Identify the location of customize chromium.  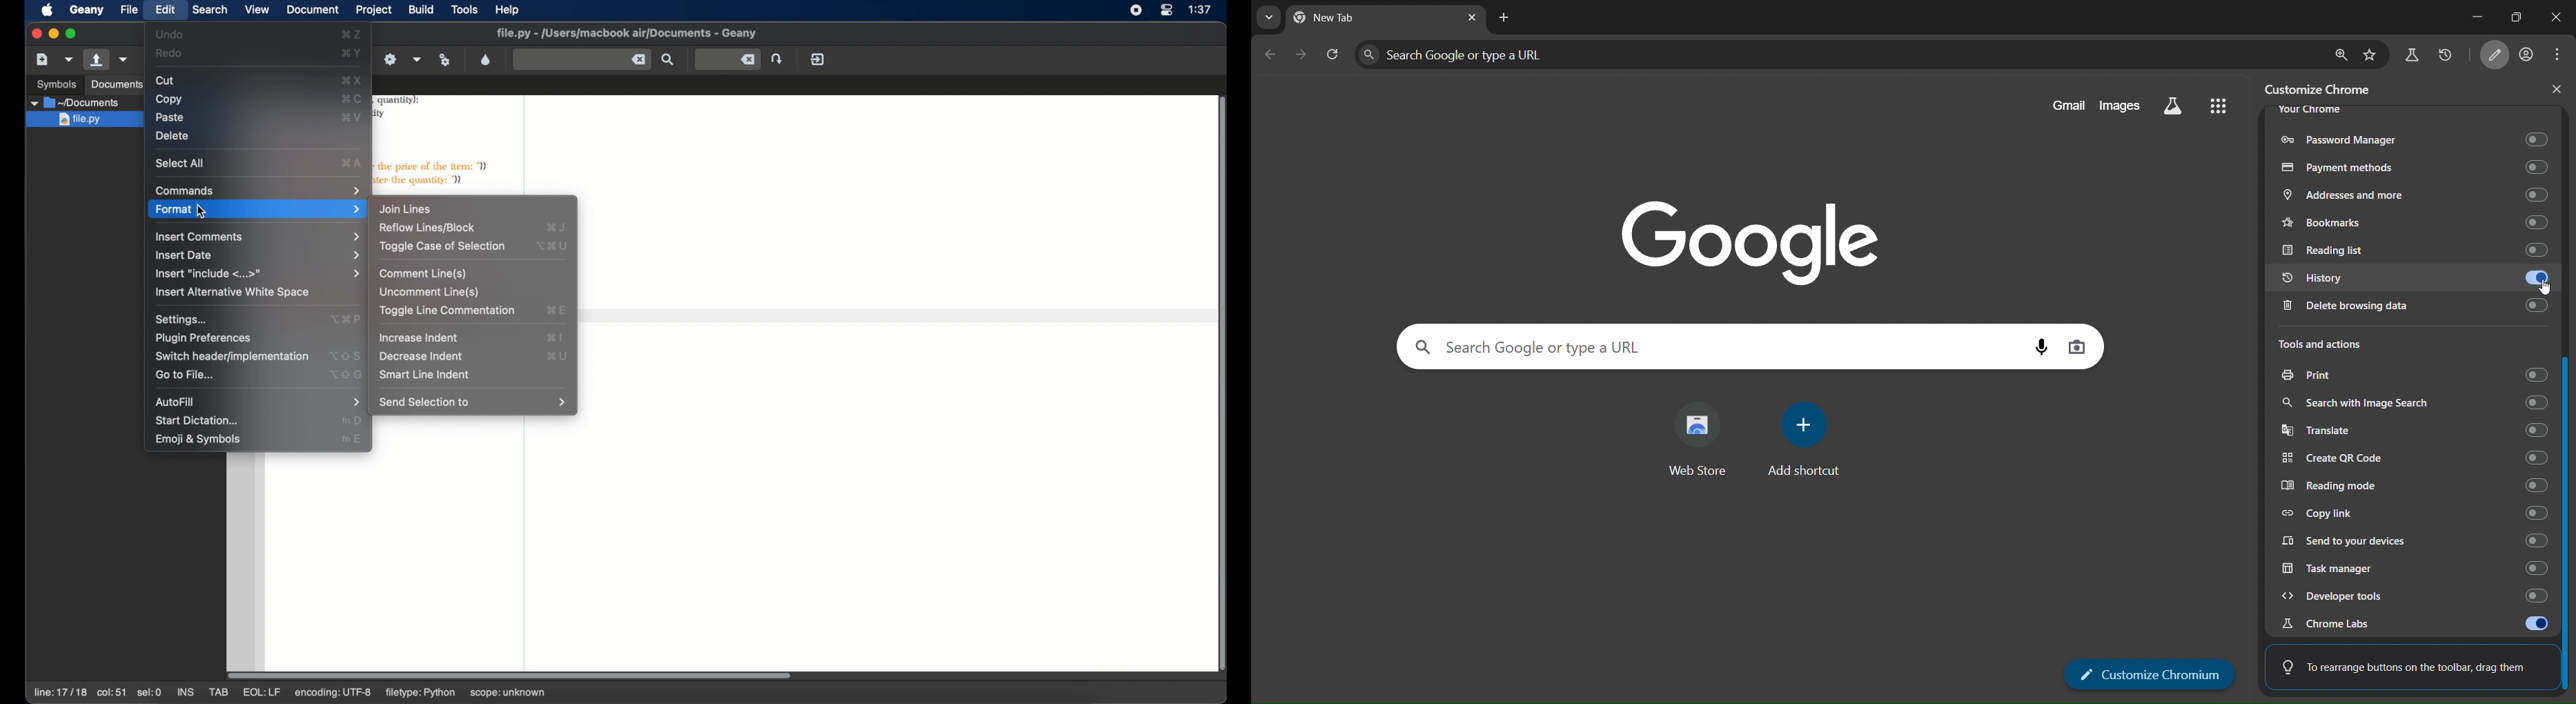
(2150, 674).